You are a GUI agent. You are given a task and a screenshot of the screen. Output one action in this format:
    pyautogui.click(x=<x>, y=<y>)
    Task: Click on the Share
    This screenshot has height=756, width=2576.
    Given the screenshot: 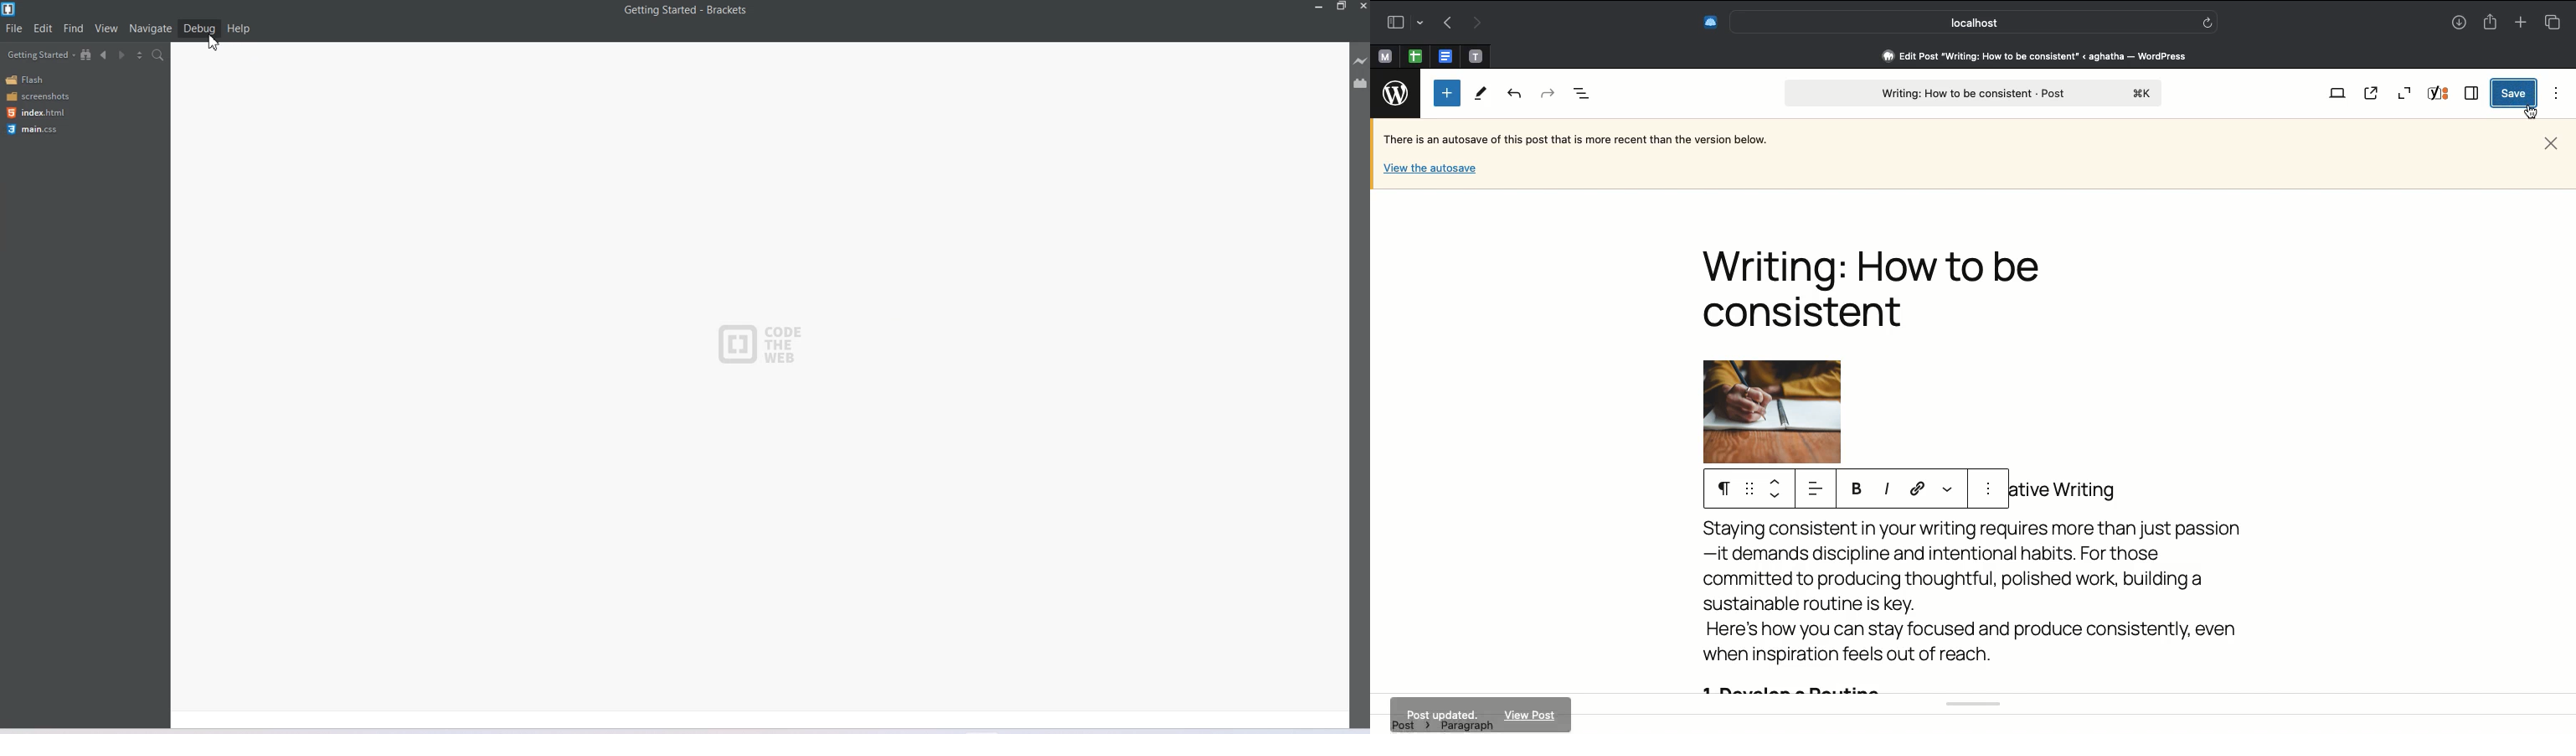 What is the action you would take?
    pyautogui.click(x=2492, y=23)
    